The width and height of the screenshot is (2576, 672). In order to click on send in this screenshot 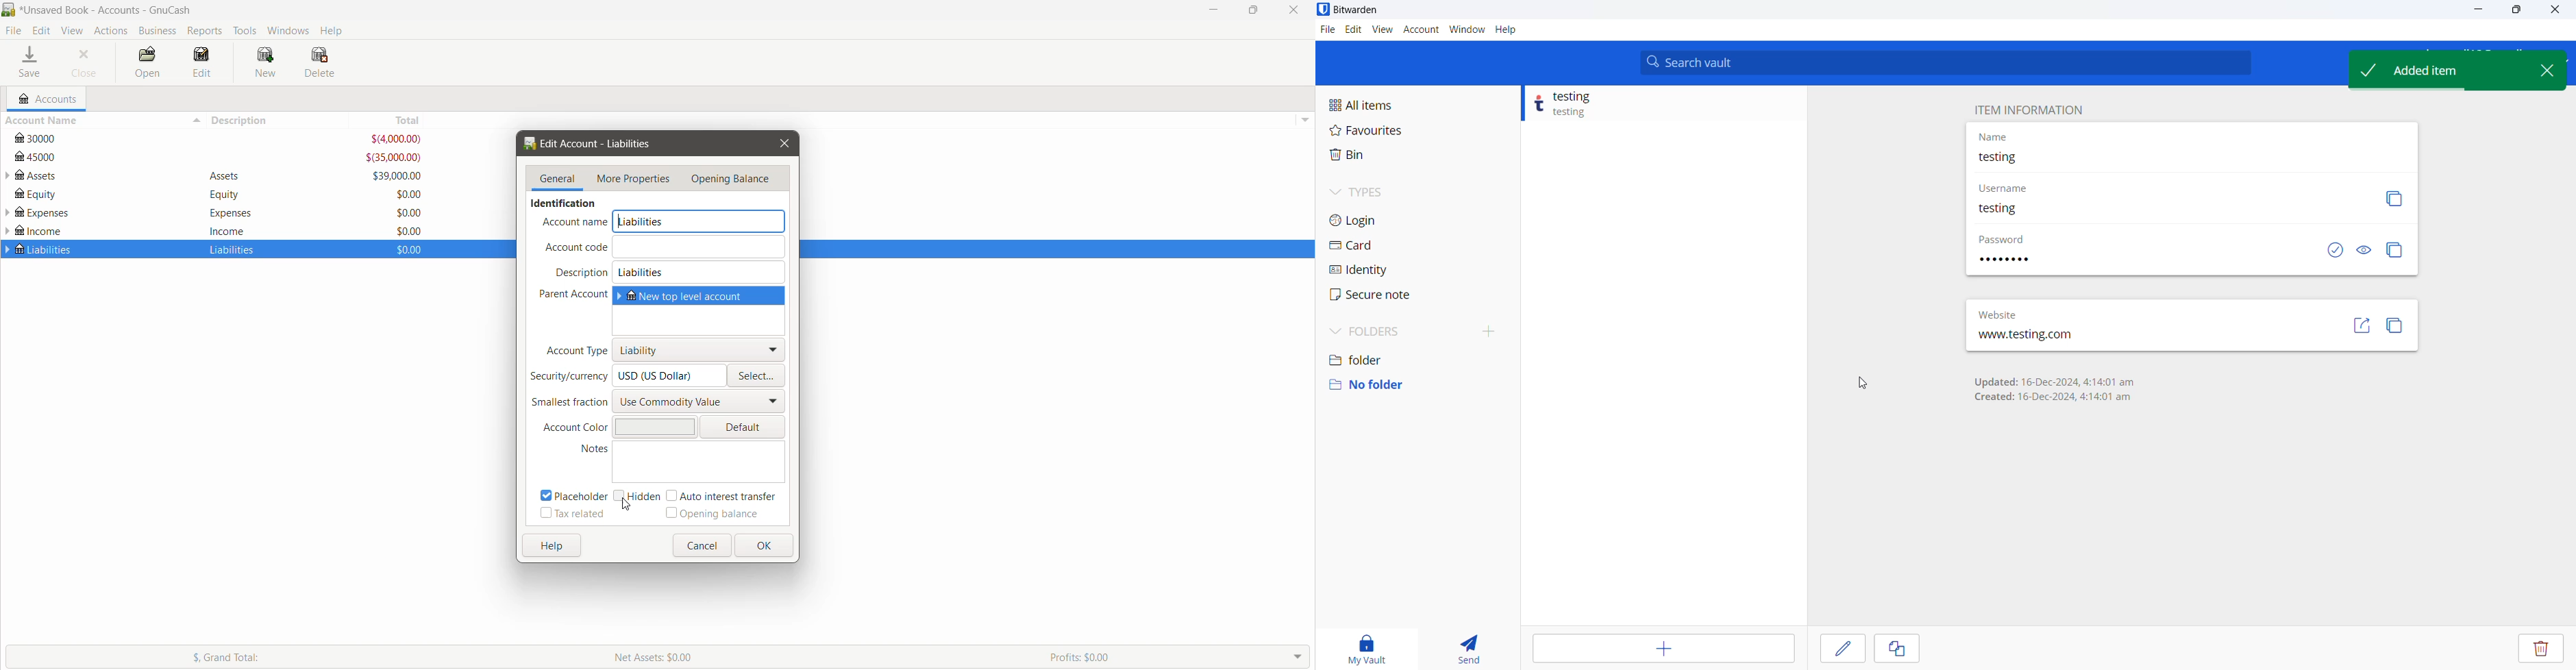, I will do `click(1470, 647)`.